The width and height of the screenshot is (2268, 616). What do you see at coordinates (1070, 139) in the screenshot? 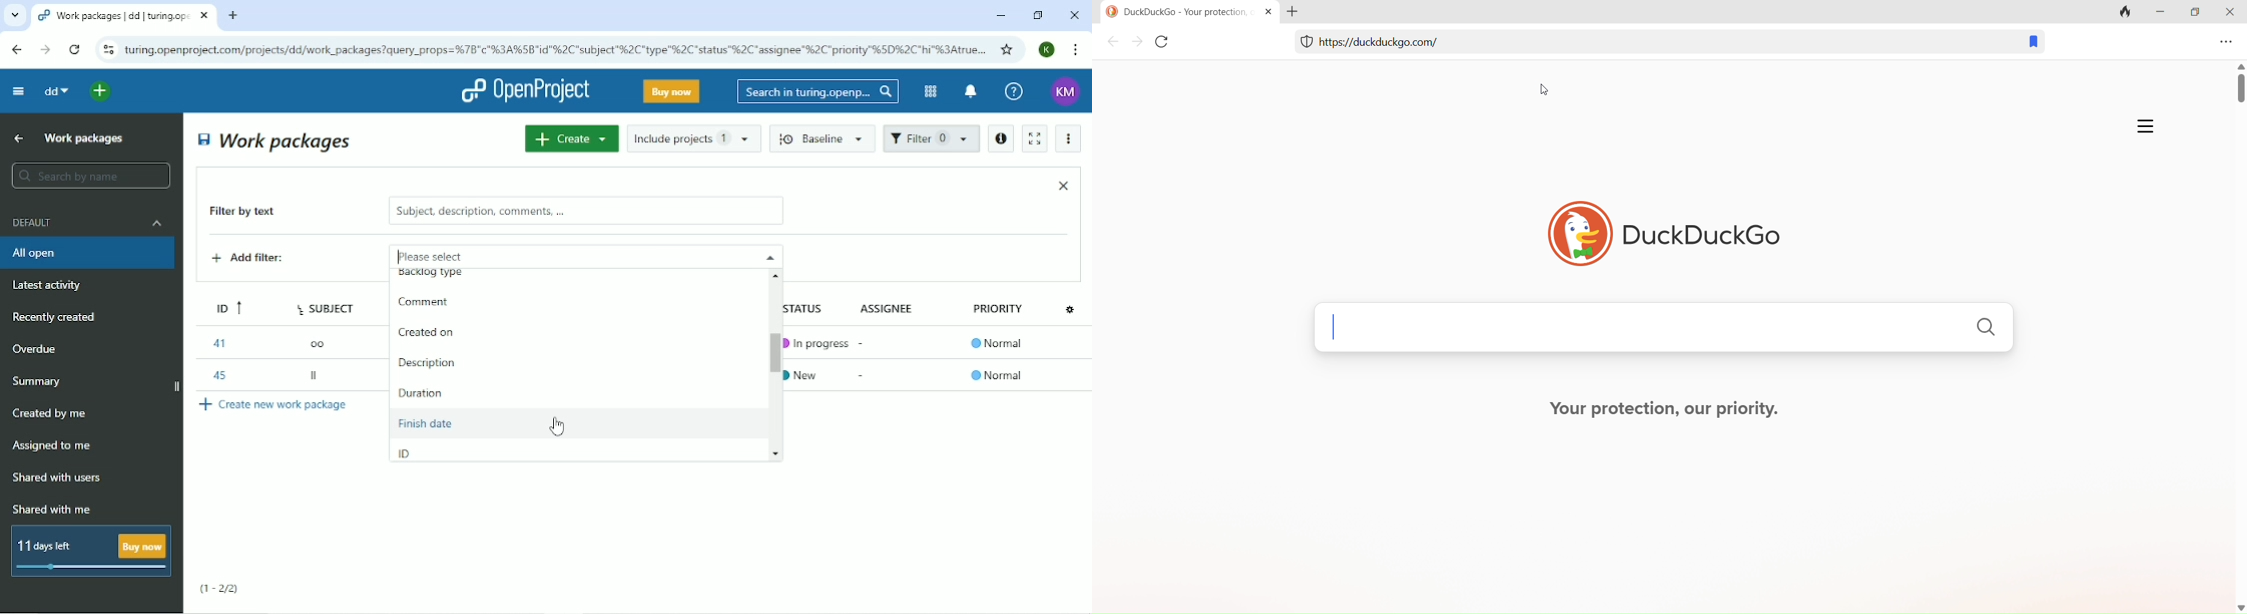
I see `More actions` at bounding box center [1070, 139].